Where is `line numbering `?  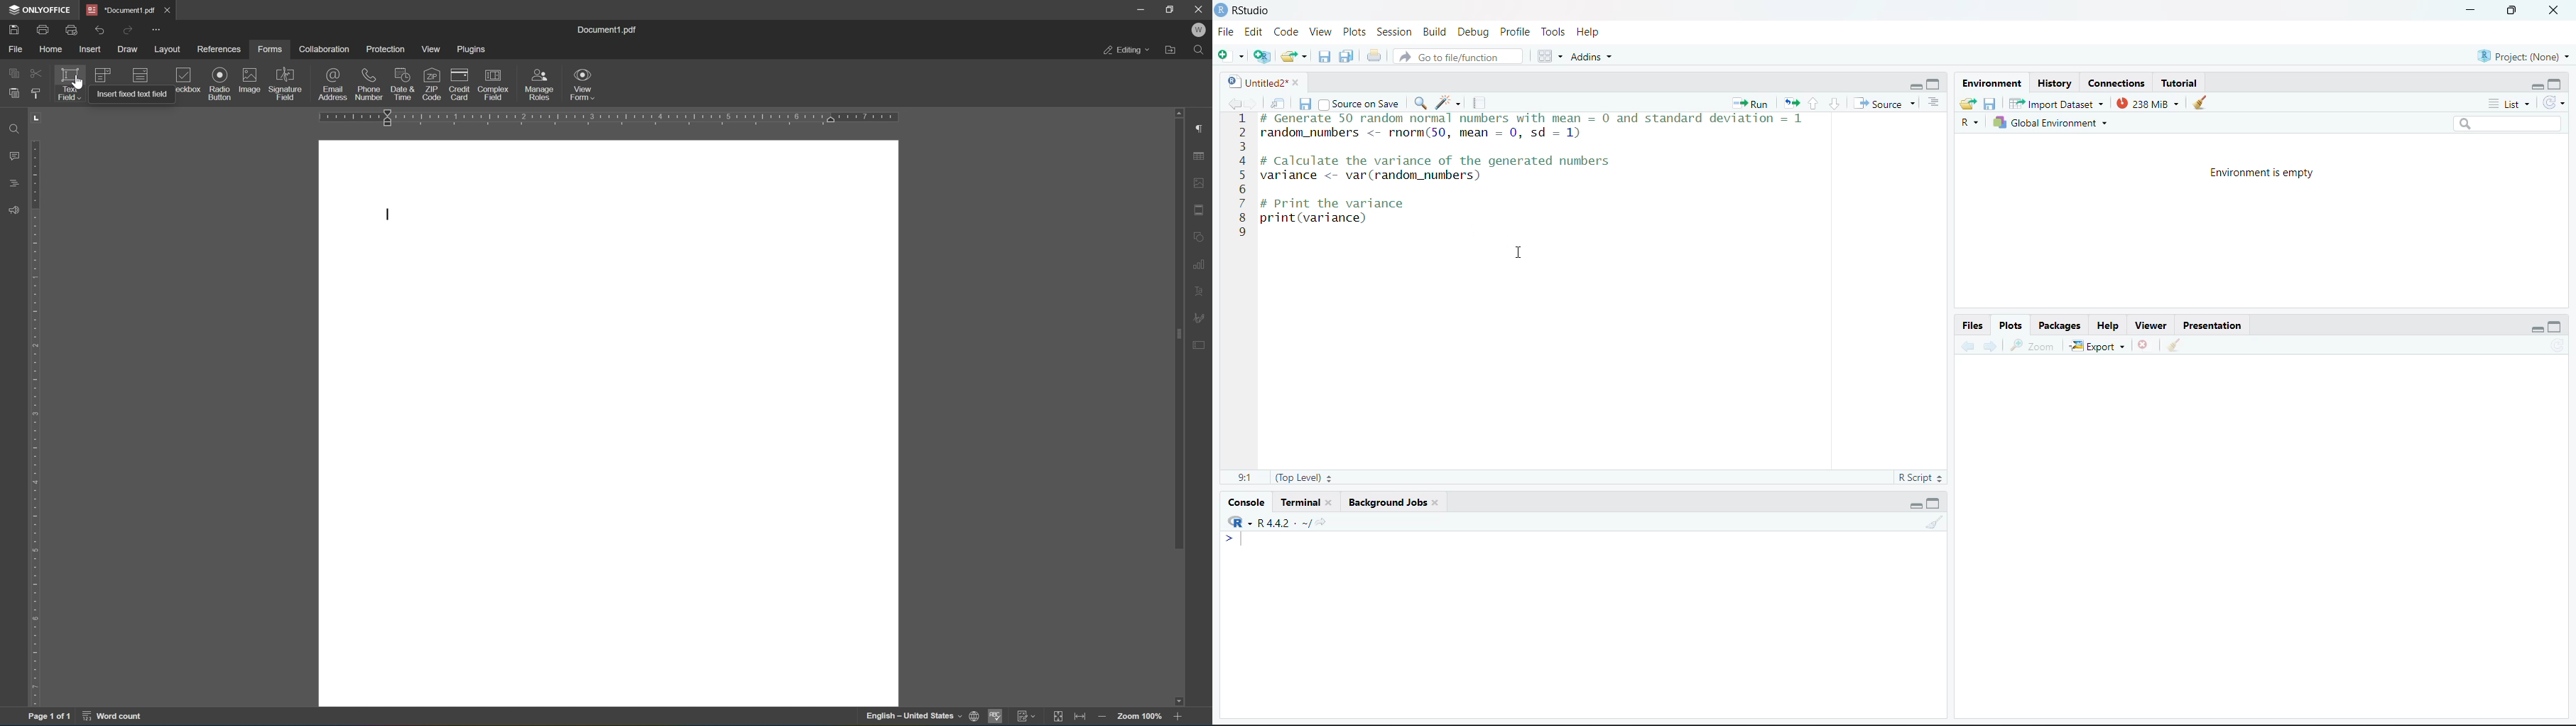 line numbering  is located at coordinates (1241, 177).